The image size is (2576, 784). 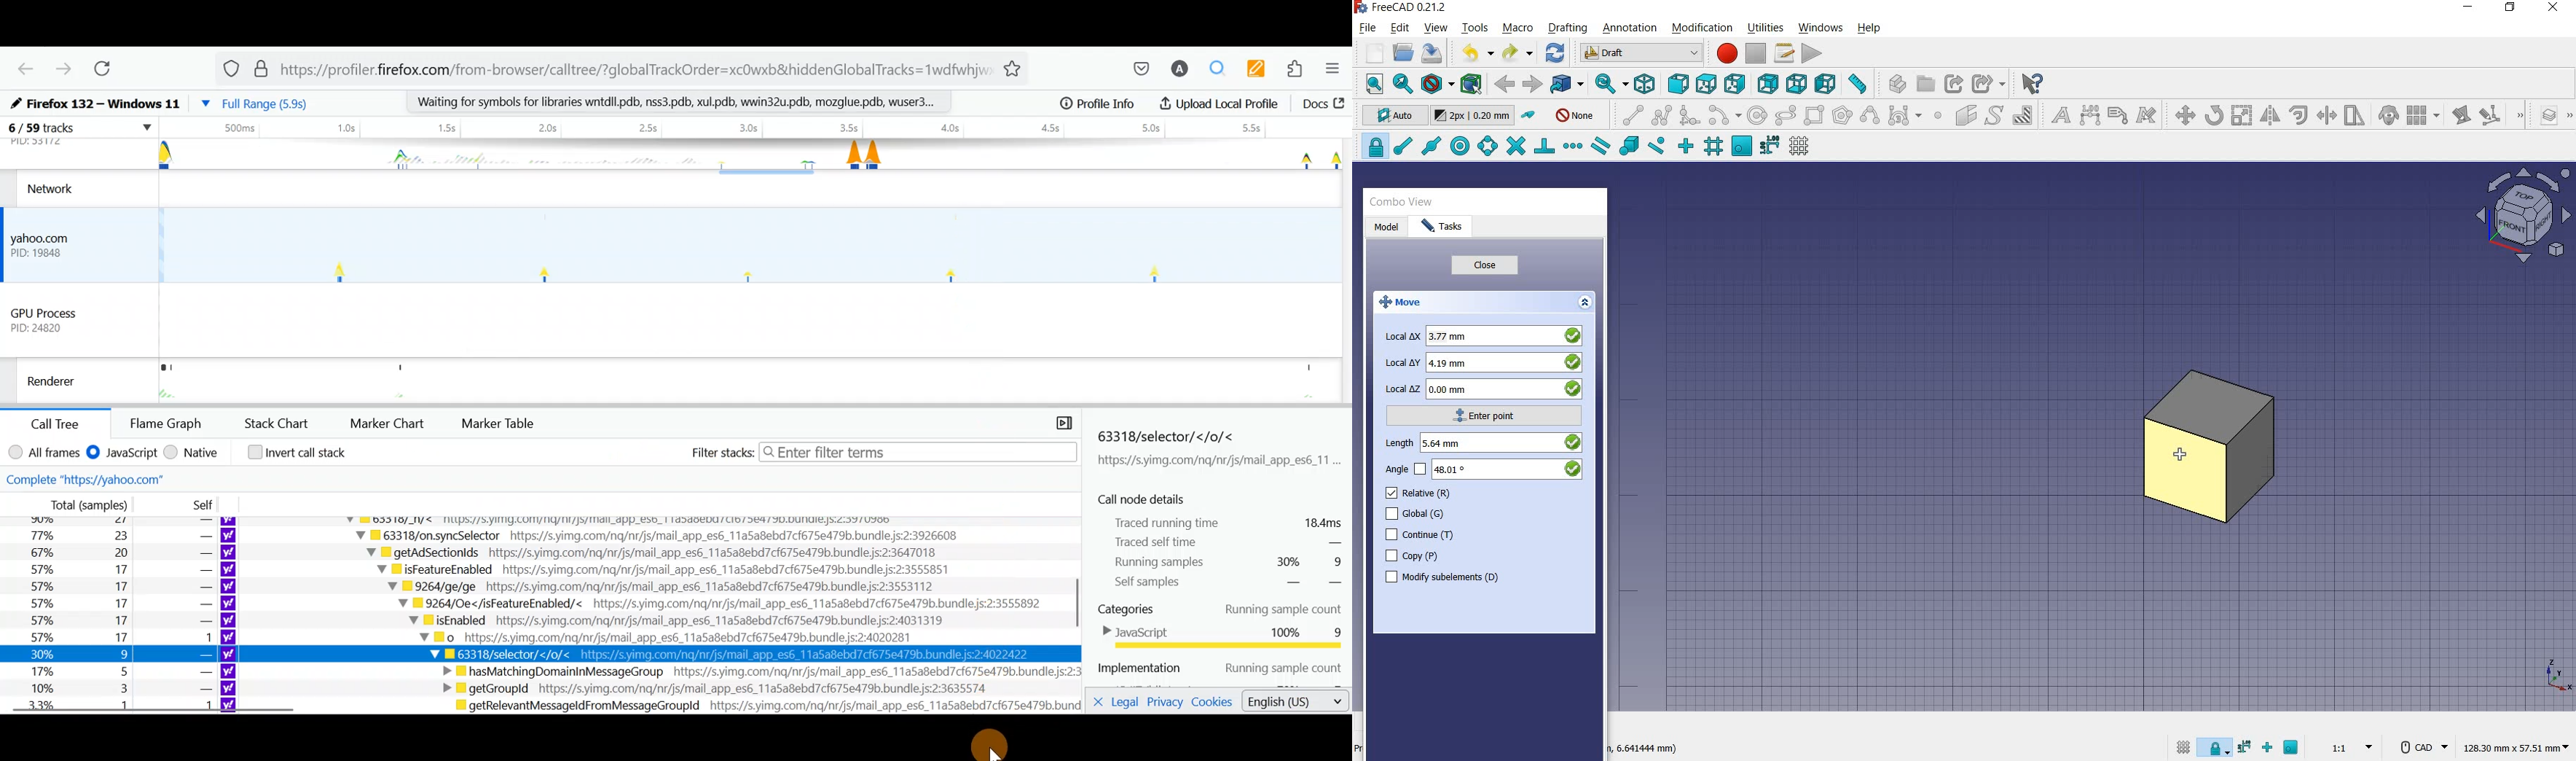 What do you see at coordinates (1223, 68) in the screenshot?
I see `Multiple search & highlight` at bounding box center [1223, 68].